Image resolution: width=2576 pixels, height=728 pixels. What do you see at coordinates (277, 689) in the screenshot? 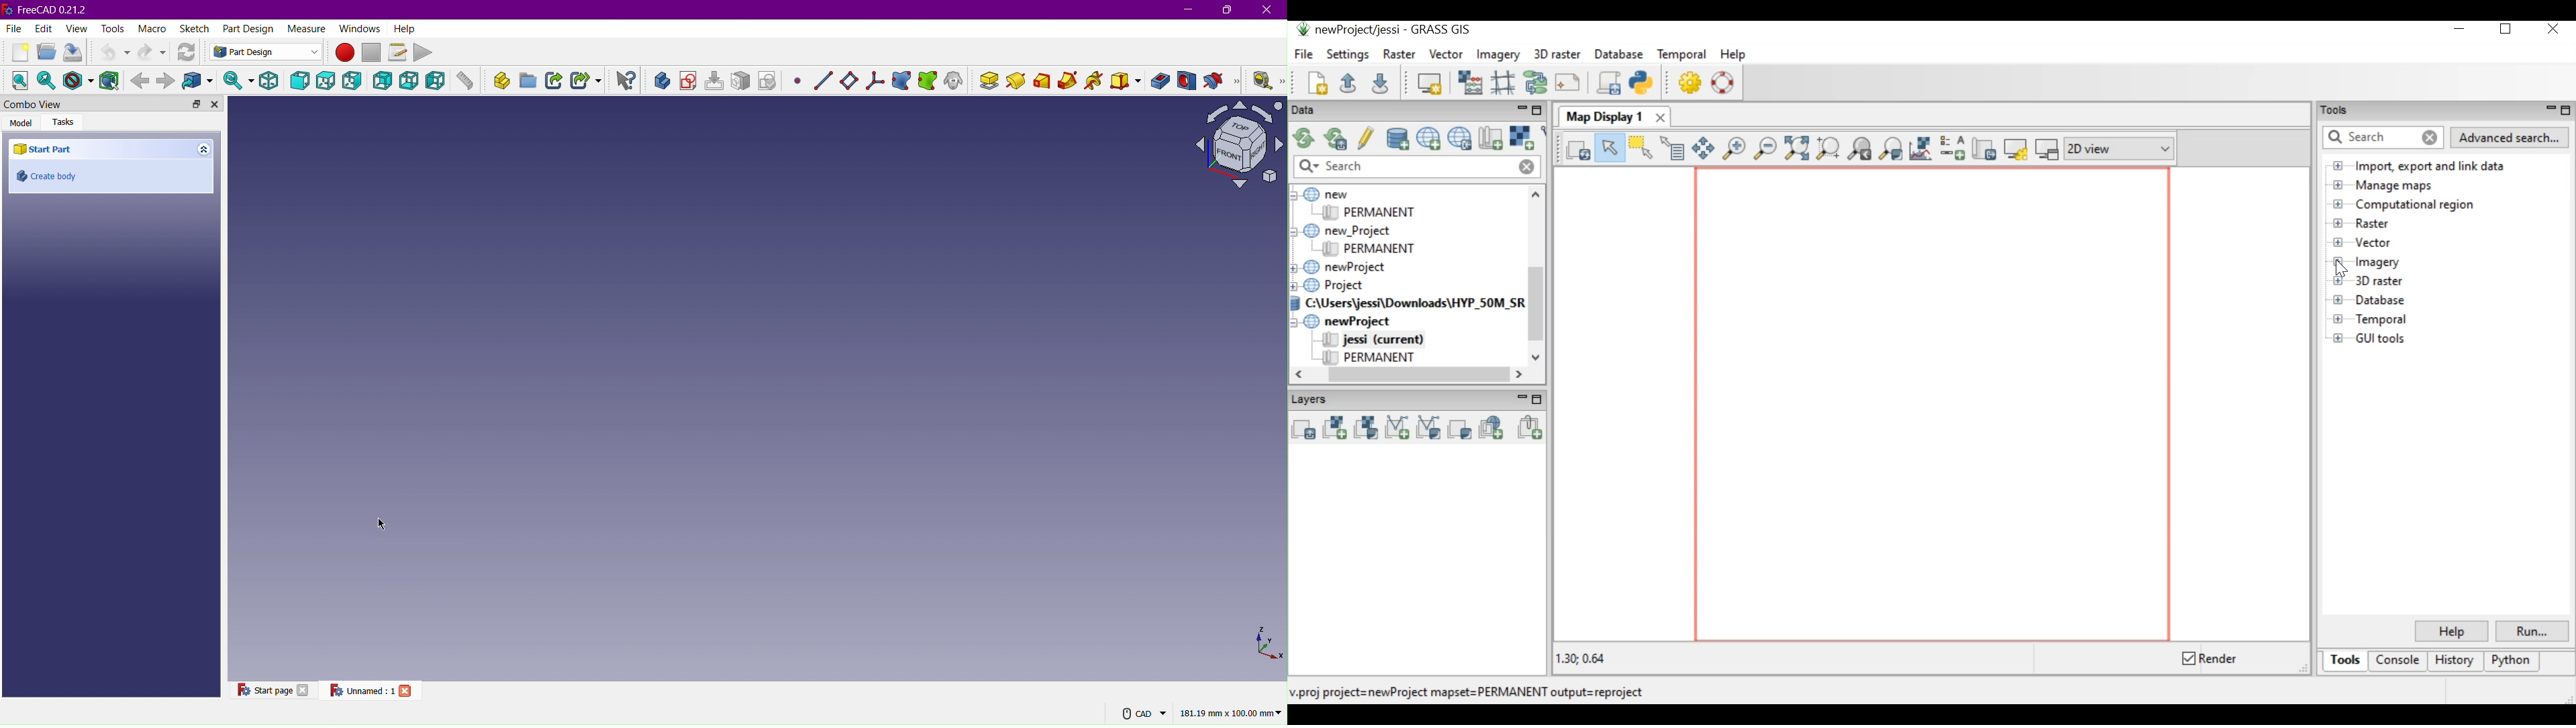
I see `Start Page` at bounding box center [277, 689].